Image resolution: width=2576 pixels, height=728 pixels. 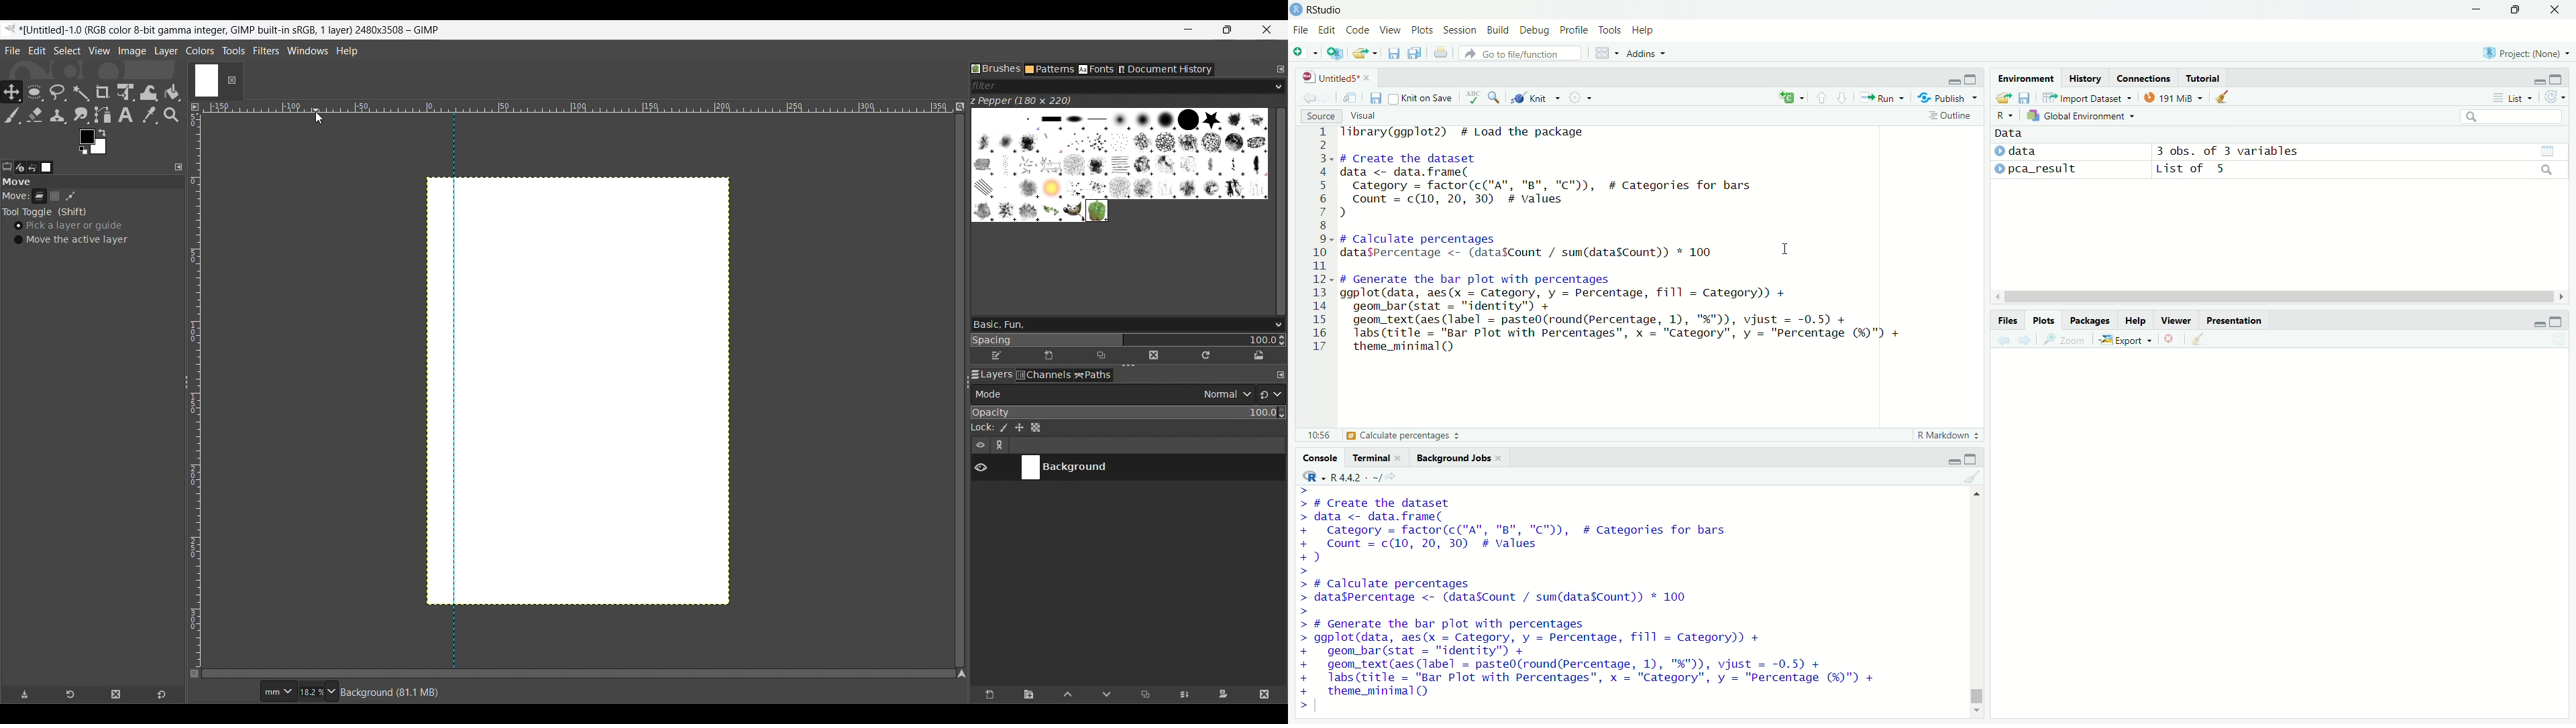 What do you see at coordinates (1645, 53) in the screenshot?
I see `addins` at bounding box center [1645, 53].